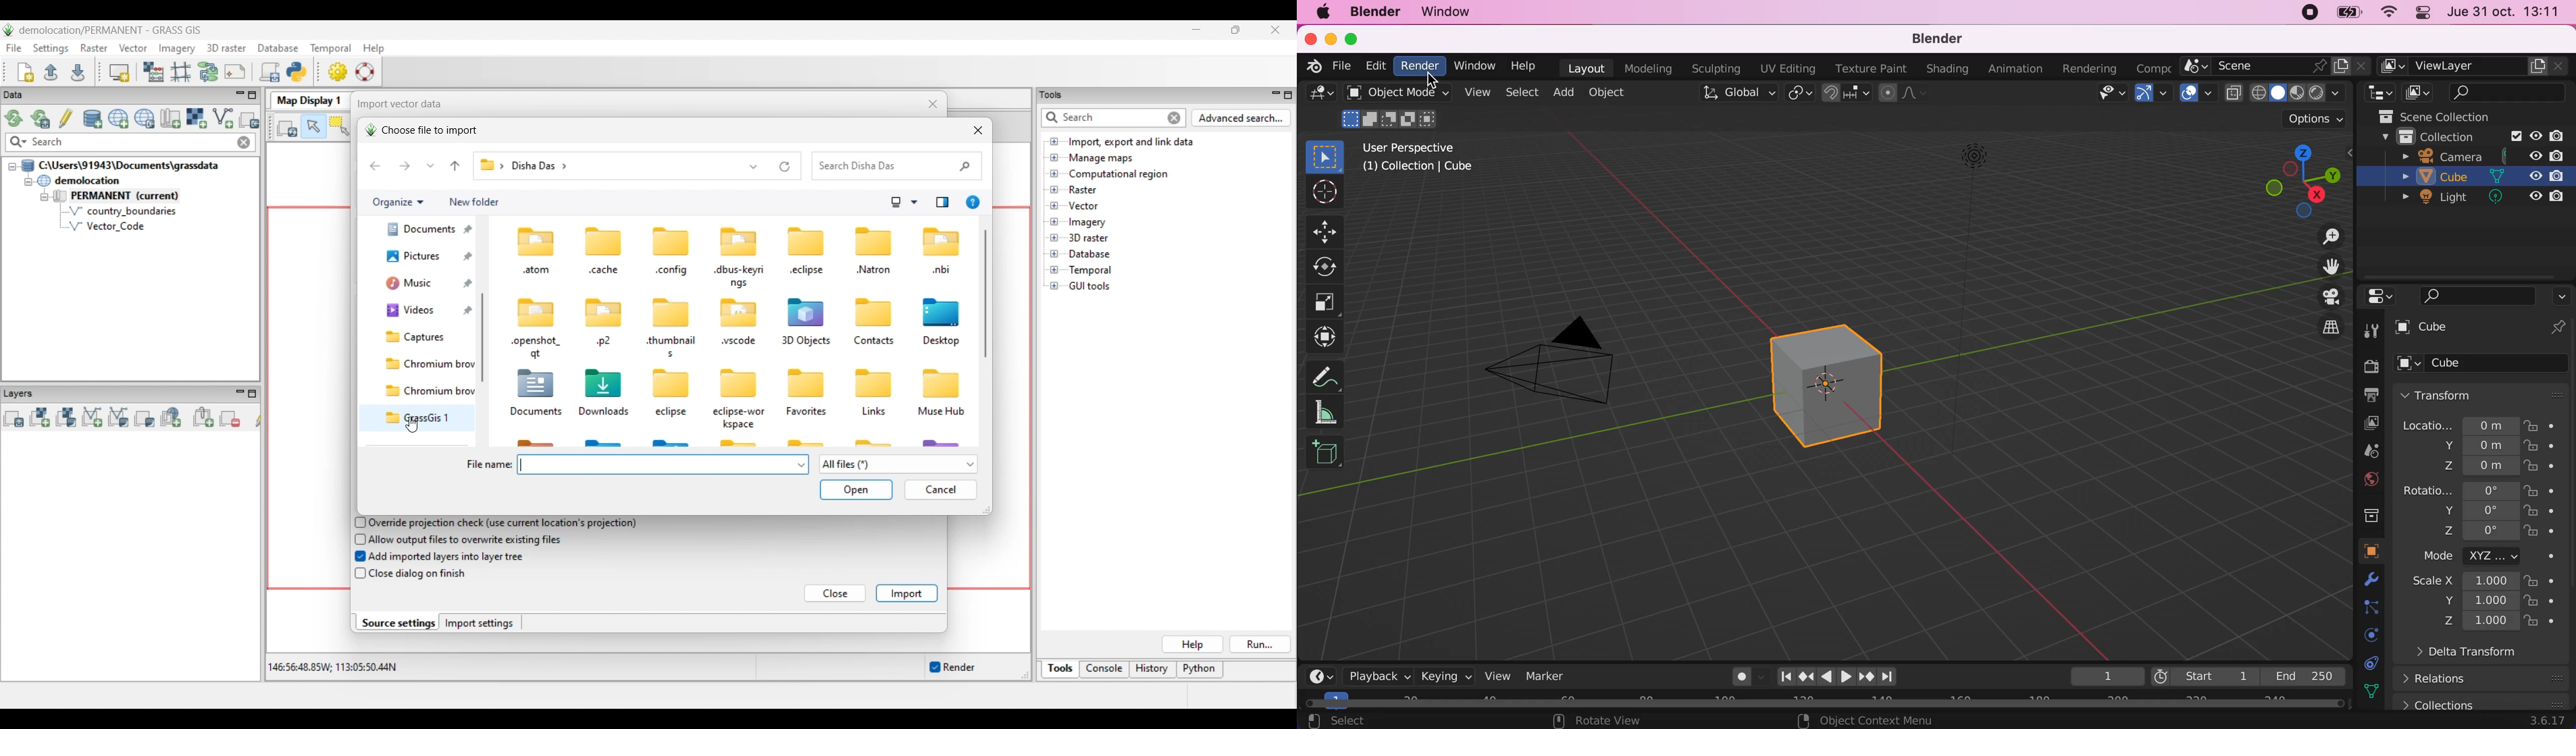 The image size is (2576, 756). I want to click on selectability & visibility, so click(2112, 94).